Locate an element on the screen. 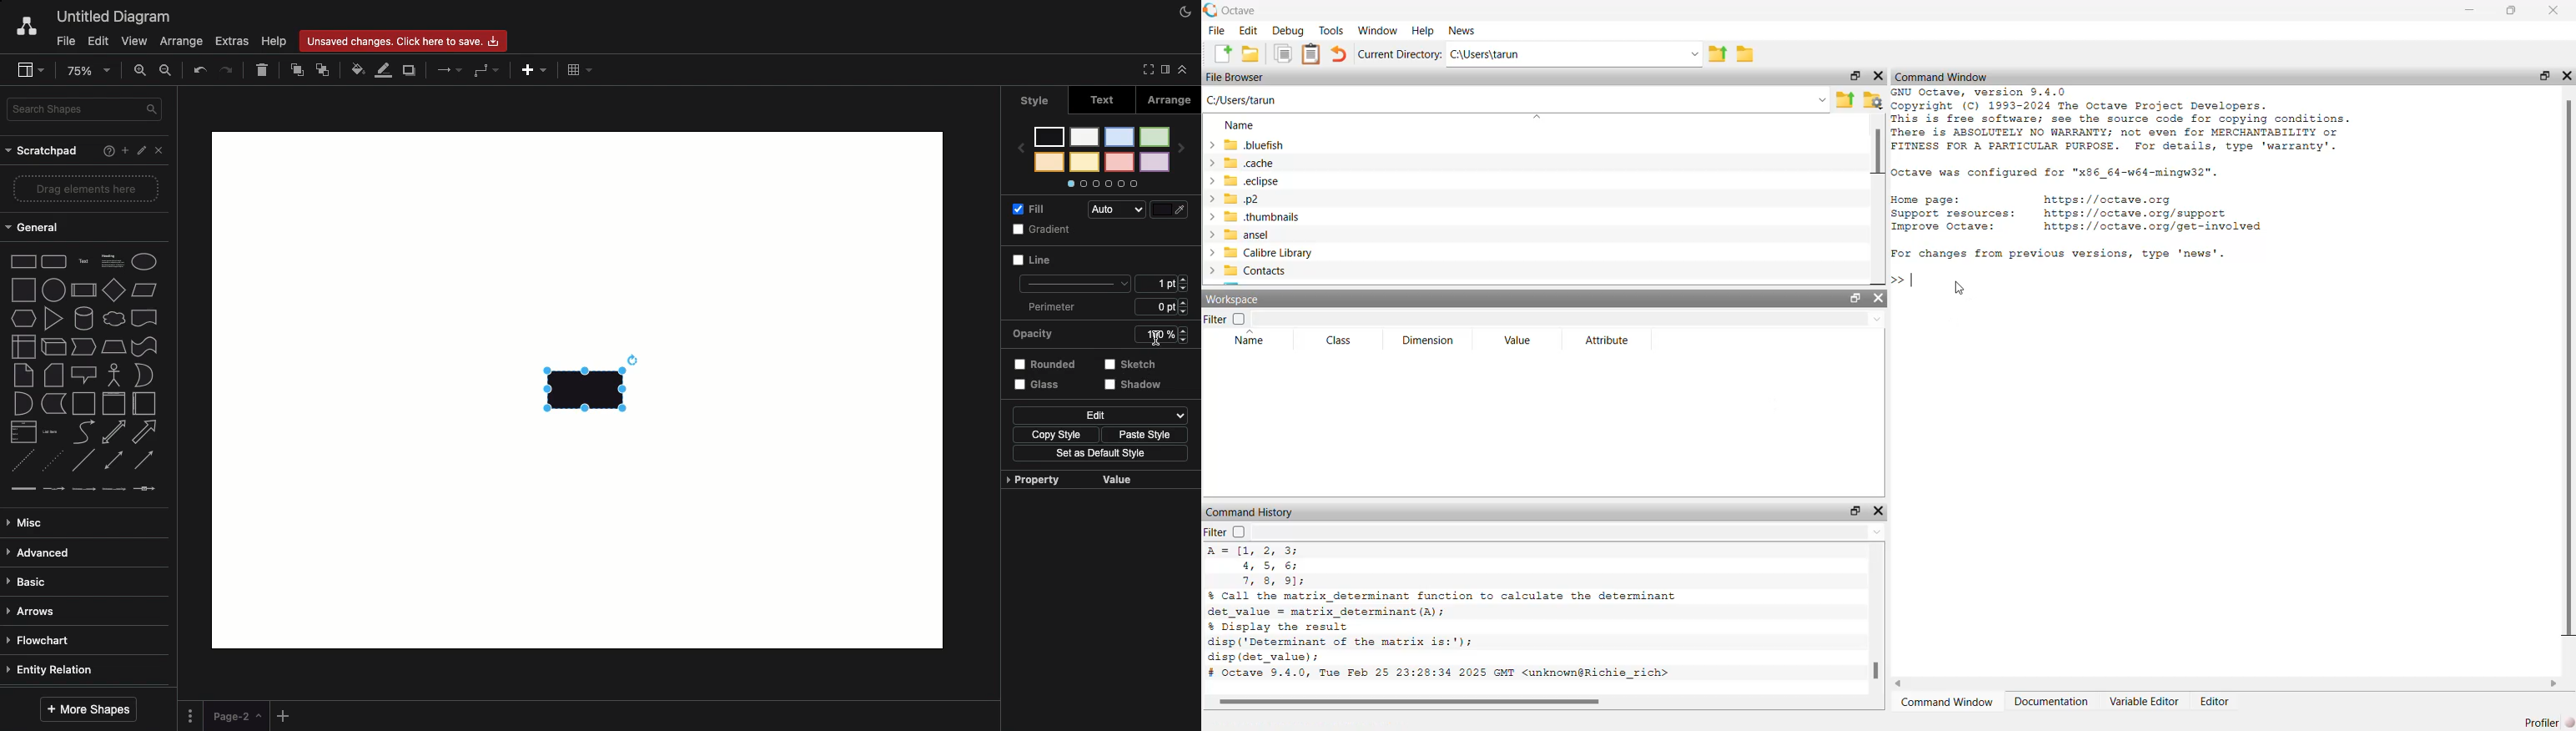 The image size is (2576, 756). trapezoid is located at coordinates (111, 348).